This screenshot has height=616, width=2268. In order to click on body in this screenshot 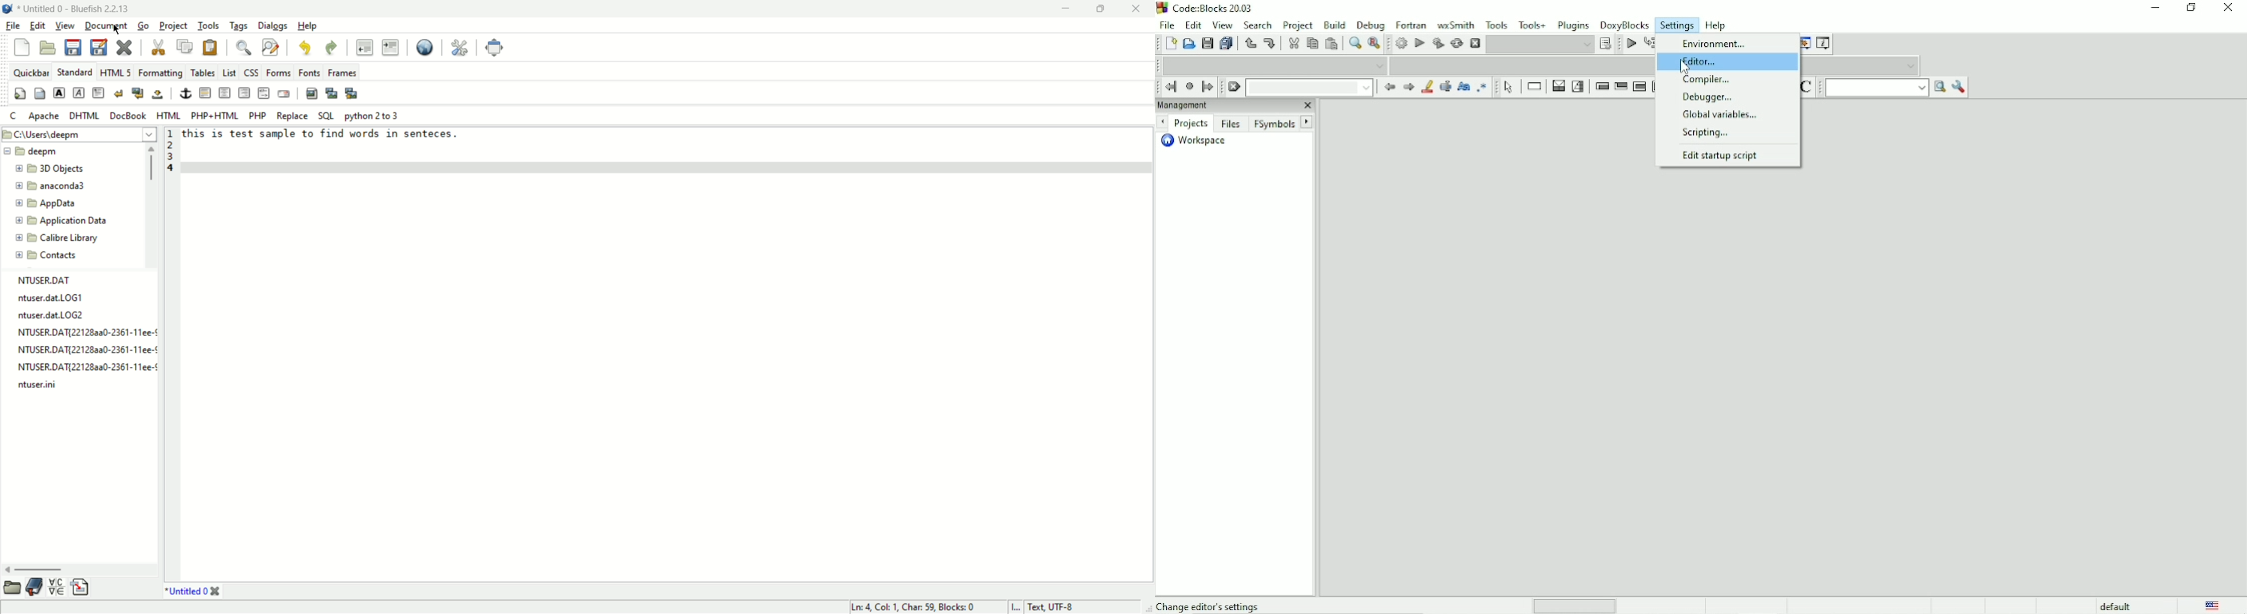, I will do `click(40, 94)`.